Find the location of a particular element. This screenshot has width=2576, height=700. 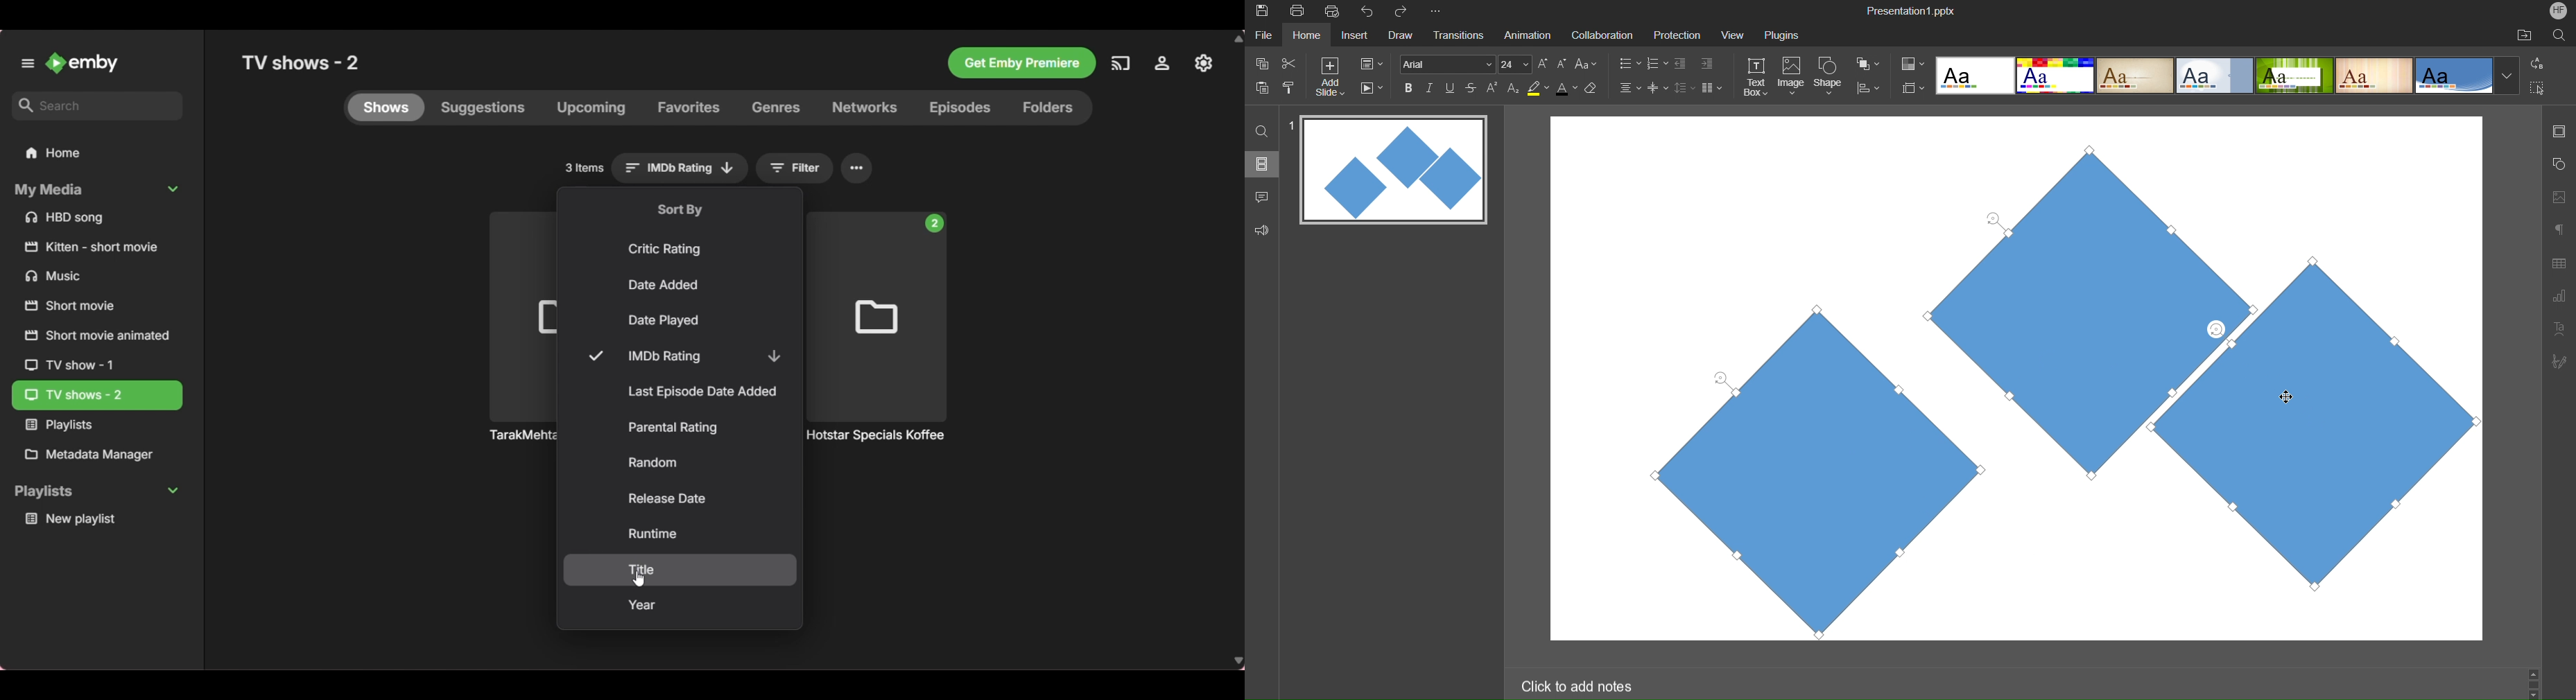

View slides is located at coordinates (1261, 163).